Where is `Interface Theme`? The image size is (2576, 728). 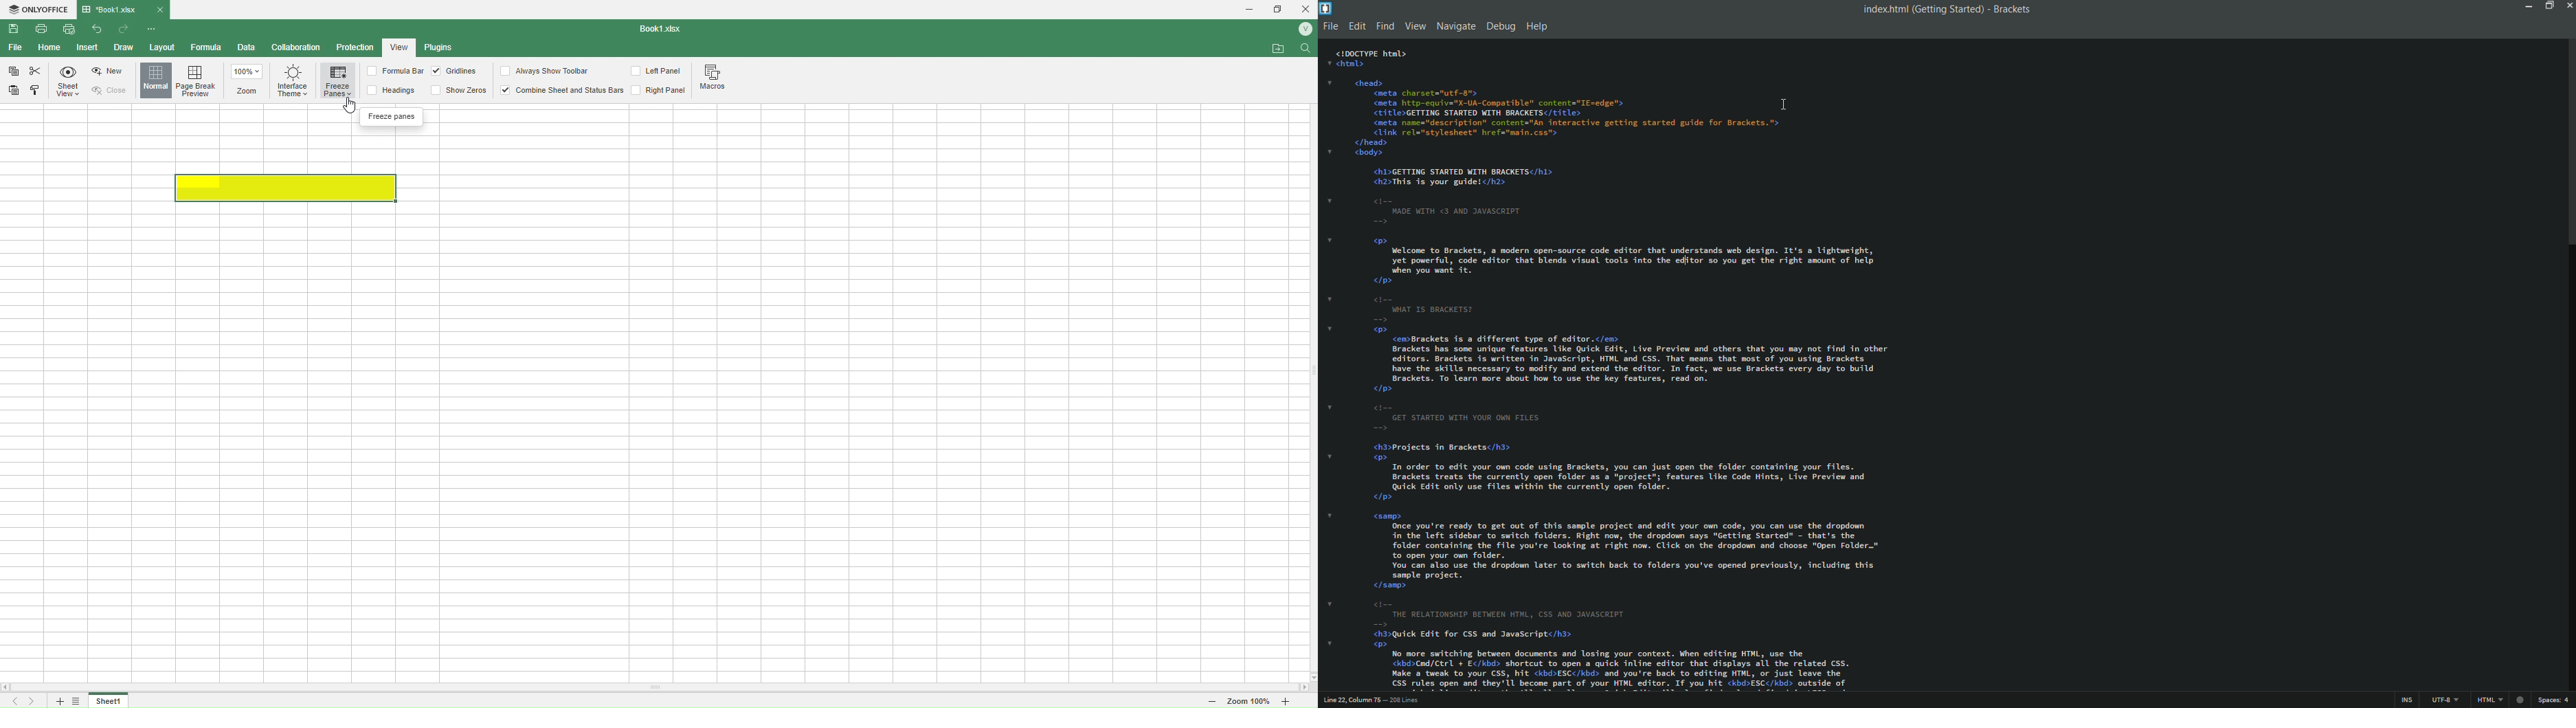
Interface Theme is located at coordinates (292, 85).